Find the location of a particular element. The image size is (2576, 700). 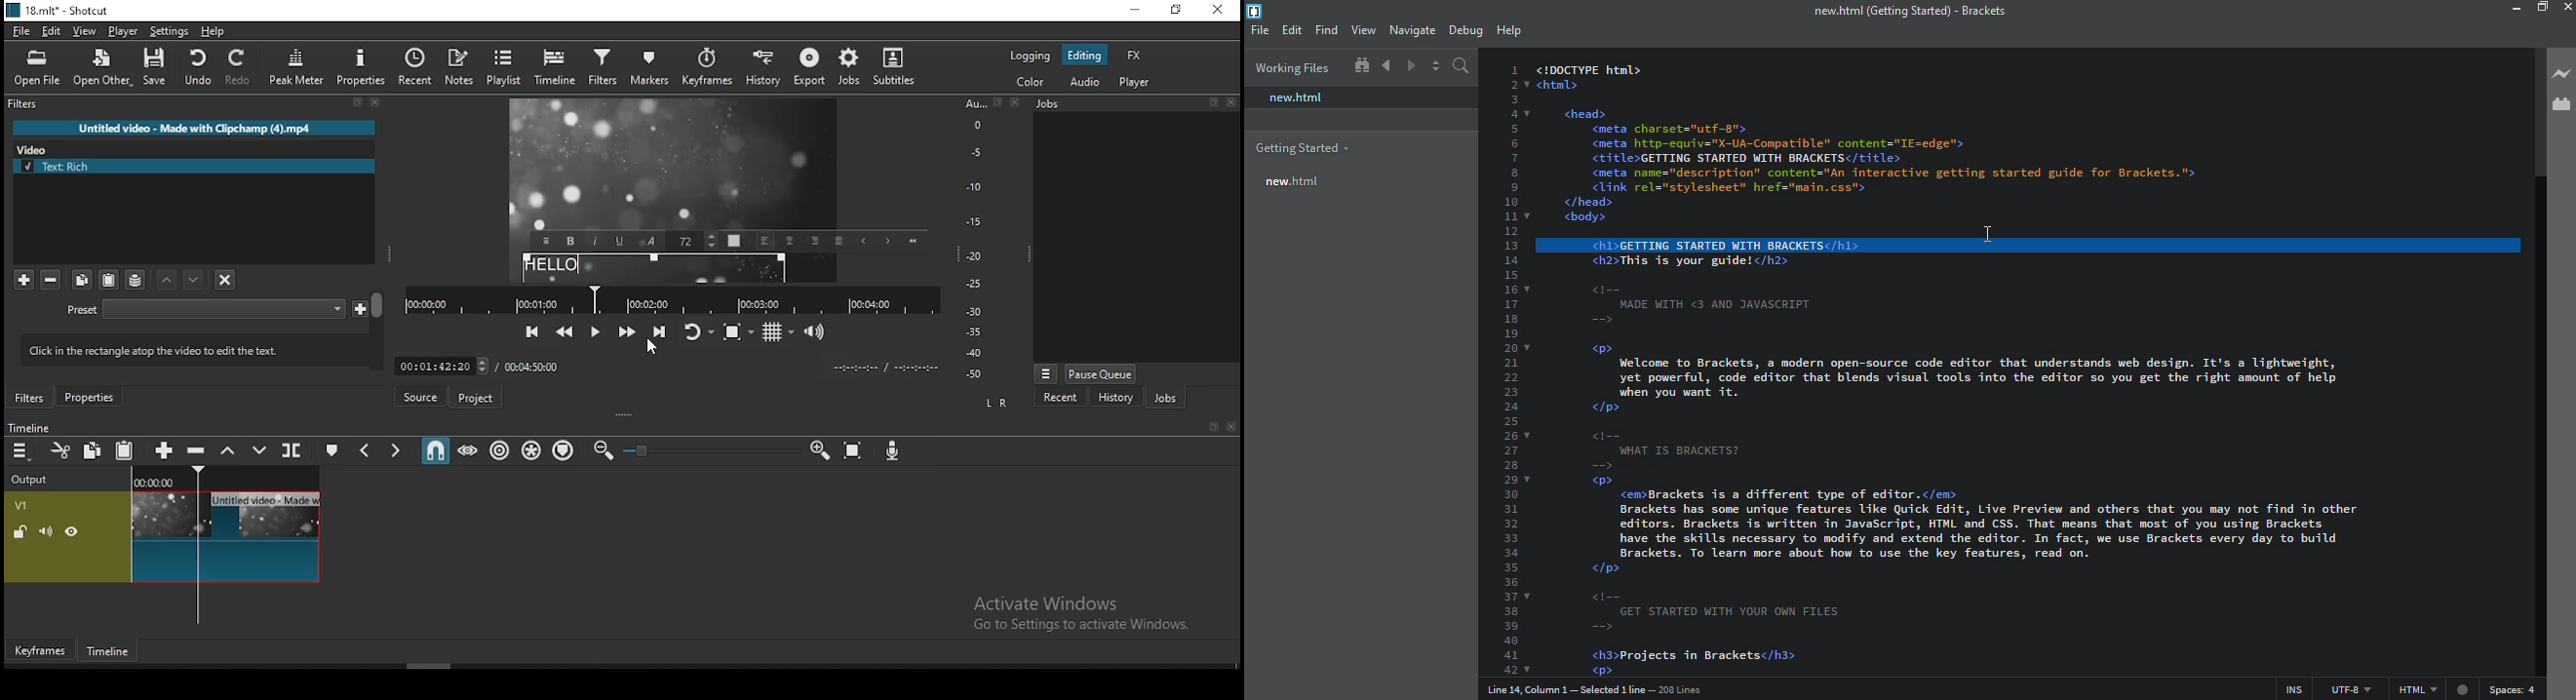

toggle grids display is located at coordinates (777, 332).